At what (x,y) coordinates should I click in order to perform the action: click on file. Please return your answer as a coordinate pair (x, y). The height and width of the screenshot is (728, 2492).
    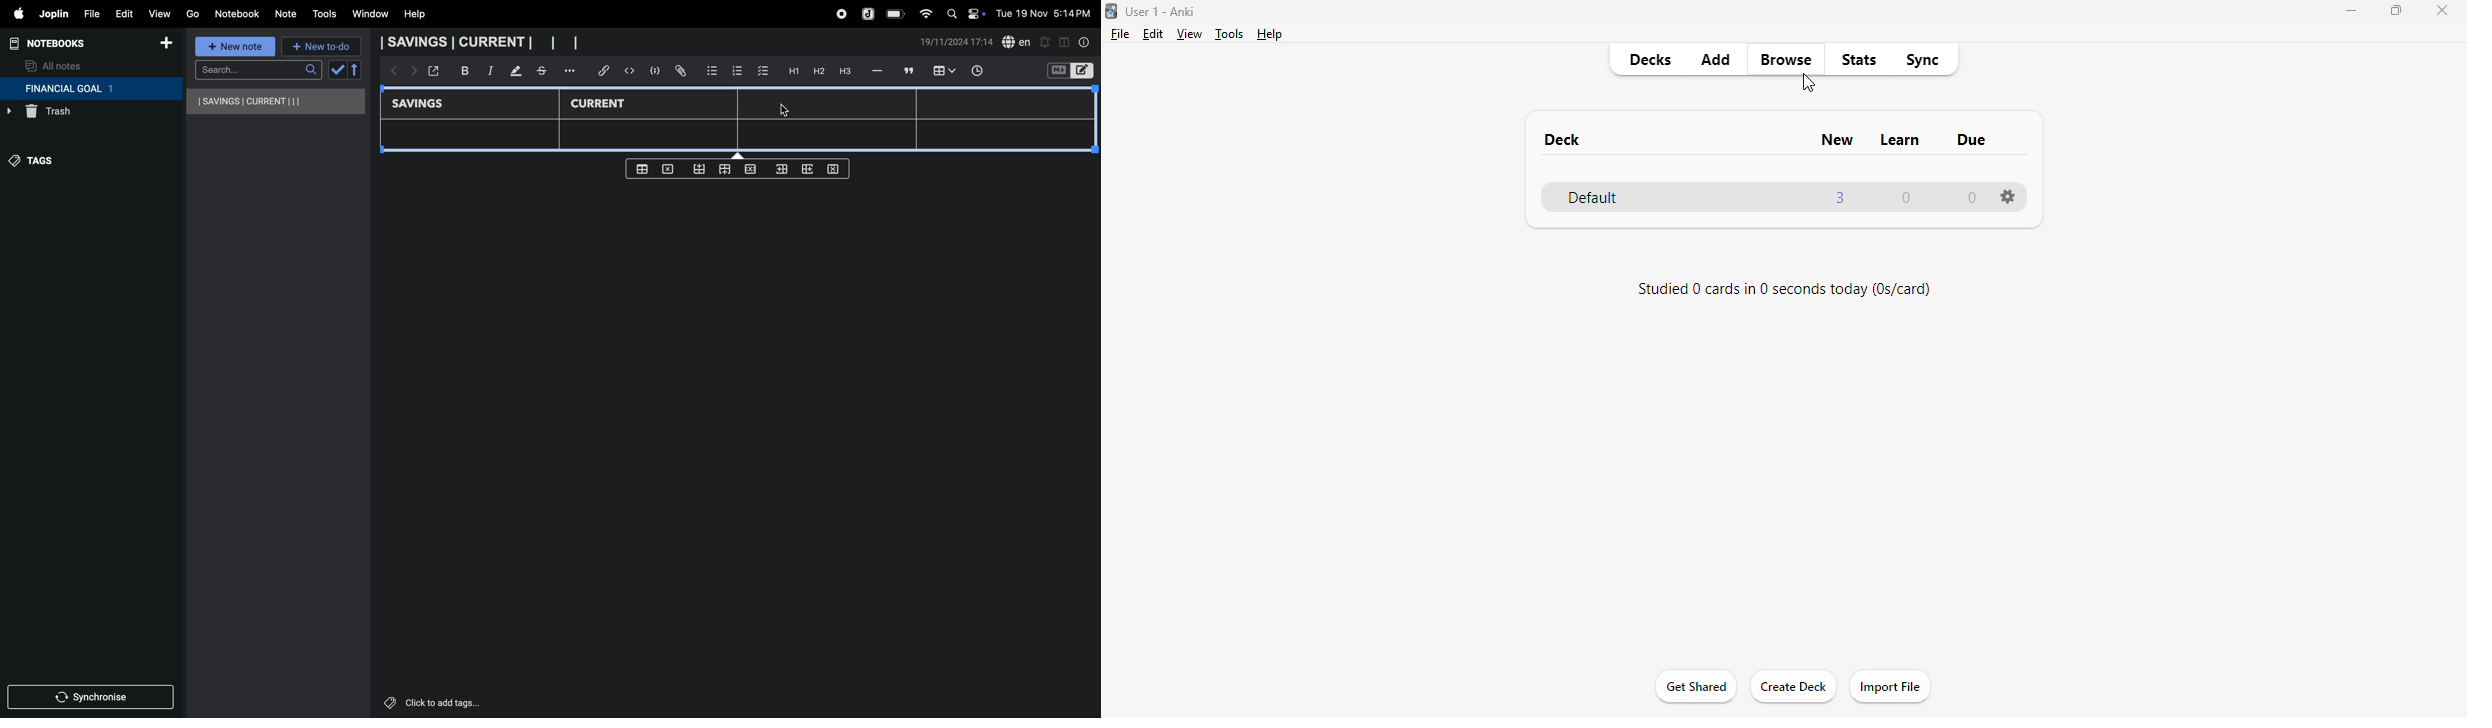
    Looking at the image, I should click on (88, 12).